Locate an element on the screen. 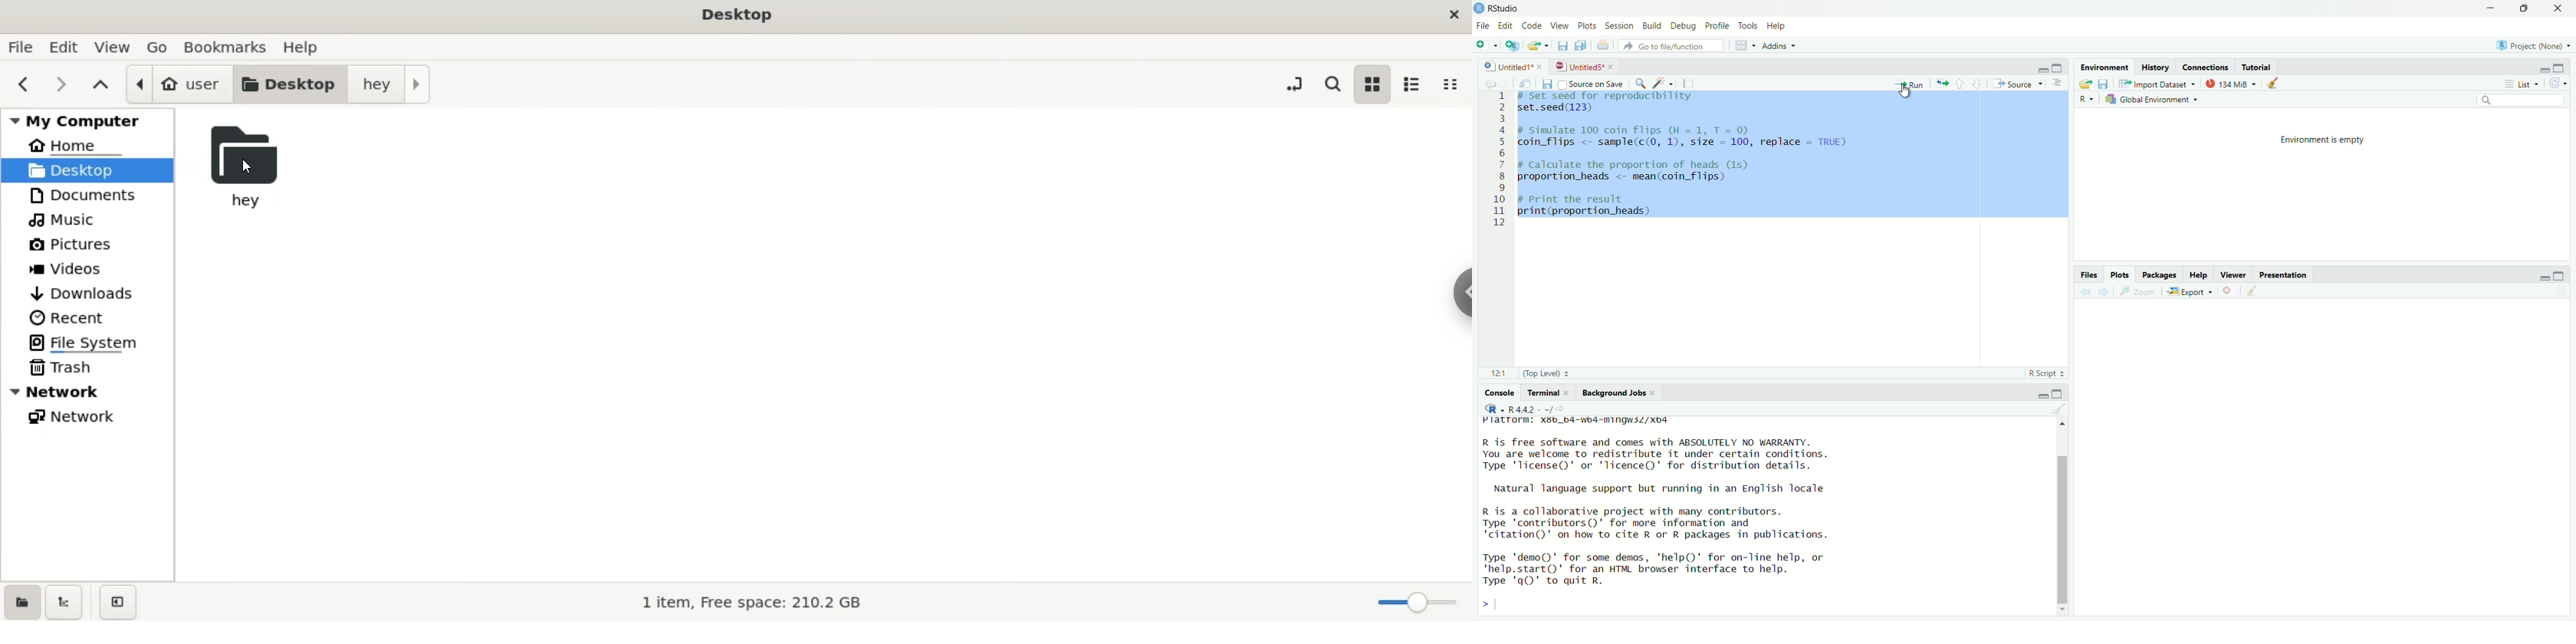  minimize is located at coordinates (2043, 394).